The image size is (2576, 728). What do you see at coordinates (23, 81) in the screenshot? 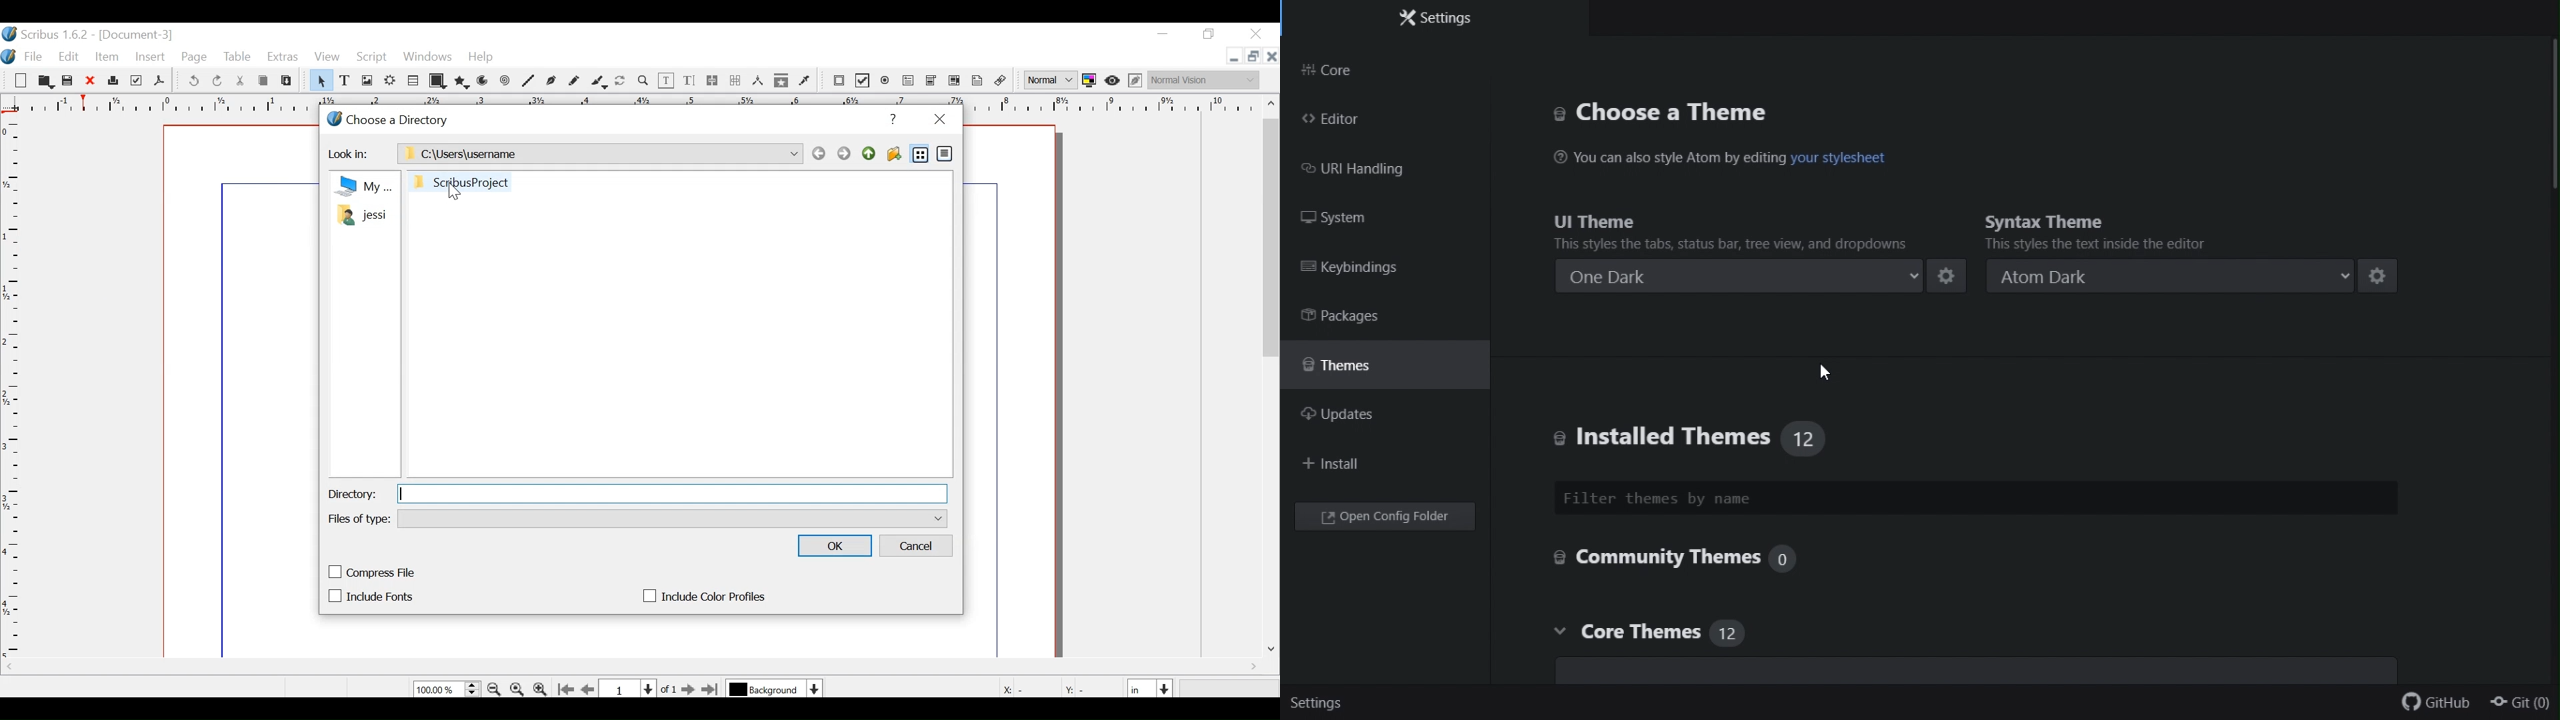
I see `New` at bounding box center [23, 81].